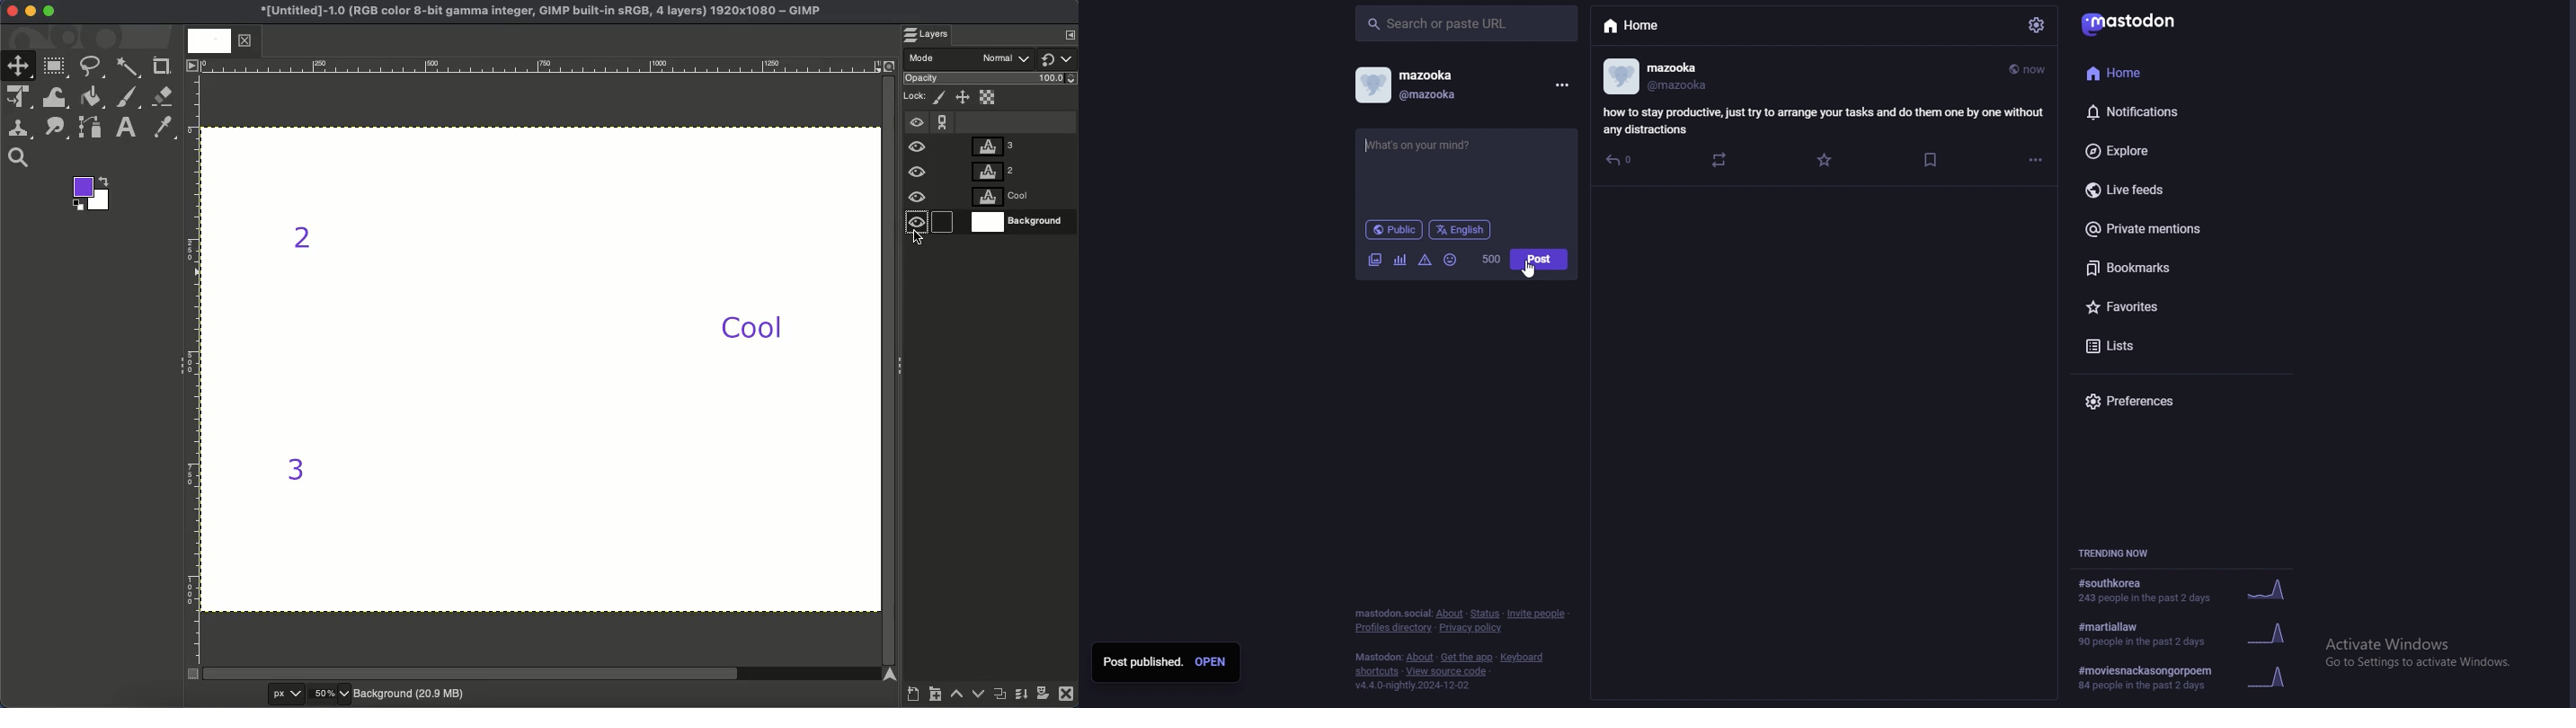  Describe the element at coordinates (1621, 76) in the screenshot. I see `profile` at that location.